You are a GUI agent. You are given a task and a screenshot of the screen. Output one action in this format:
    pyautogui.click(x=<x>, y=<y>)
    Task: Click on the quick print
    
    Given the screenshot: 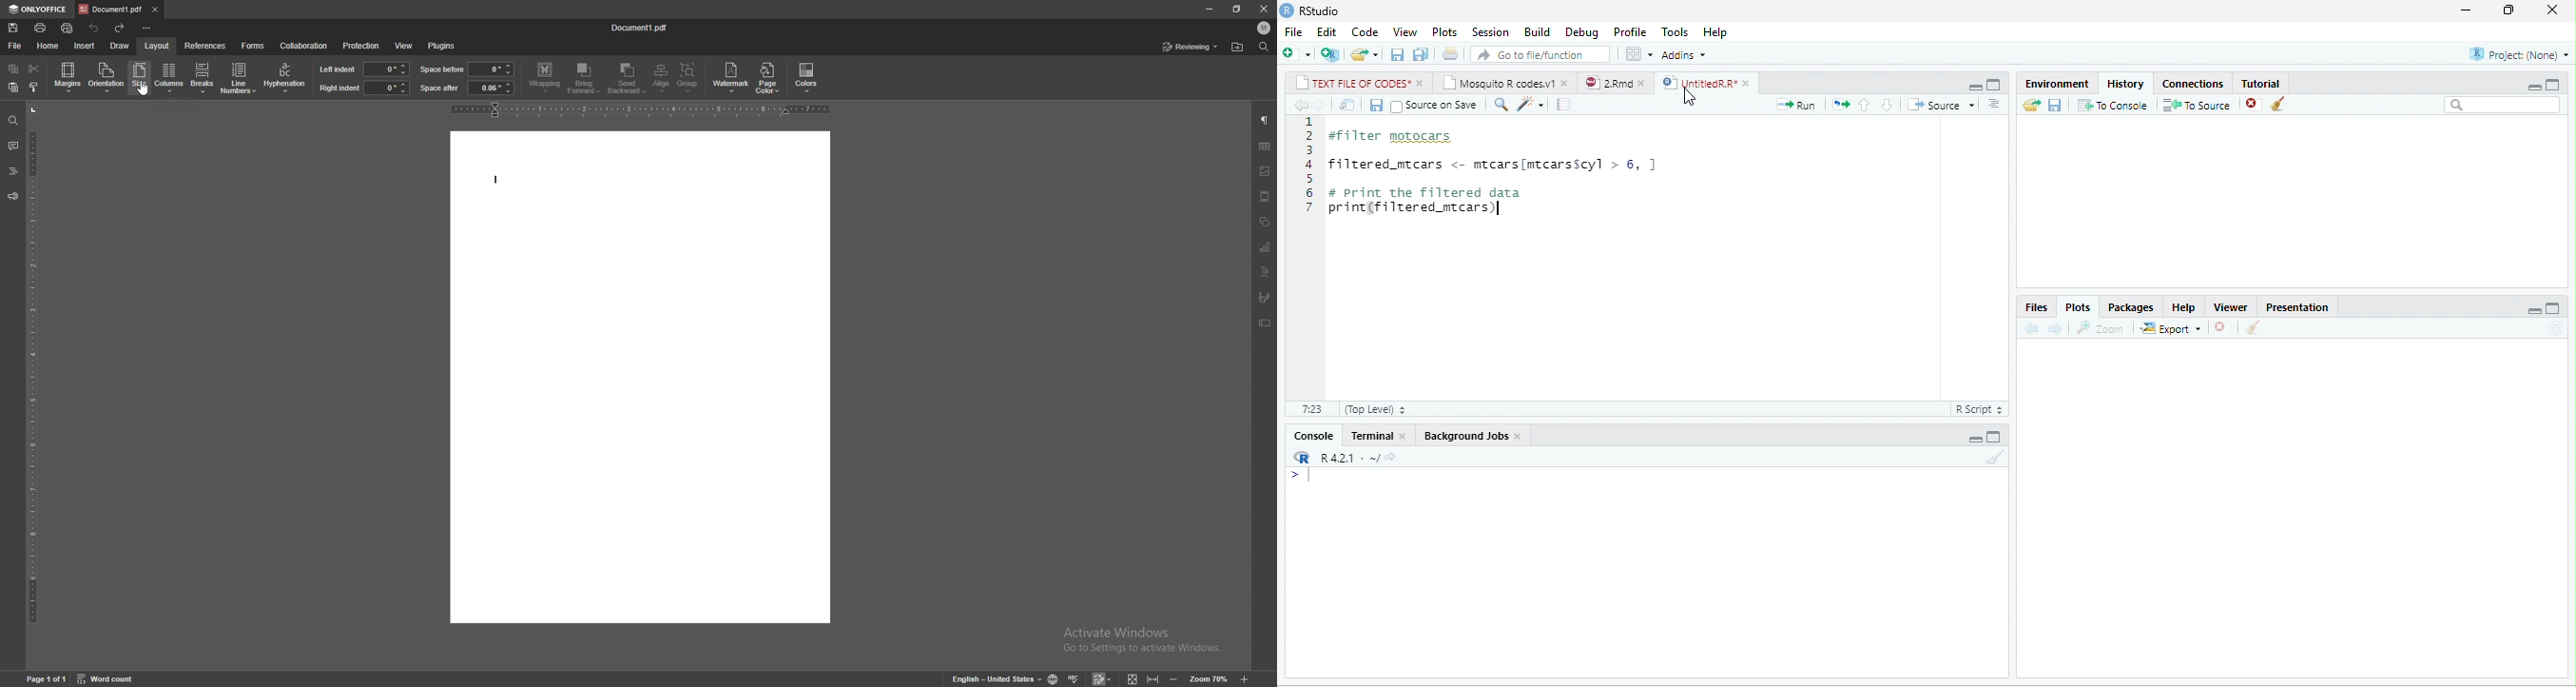 What is the action you would take?
    pyautogui.click(x=68, y=28)
    